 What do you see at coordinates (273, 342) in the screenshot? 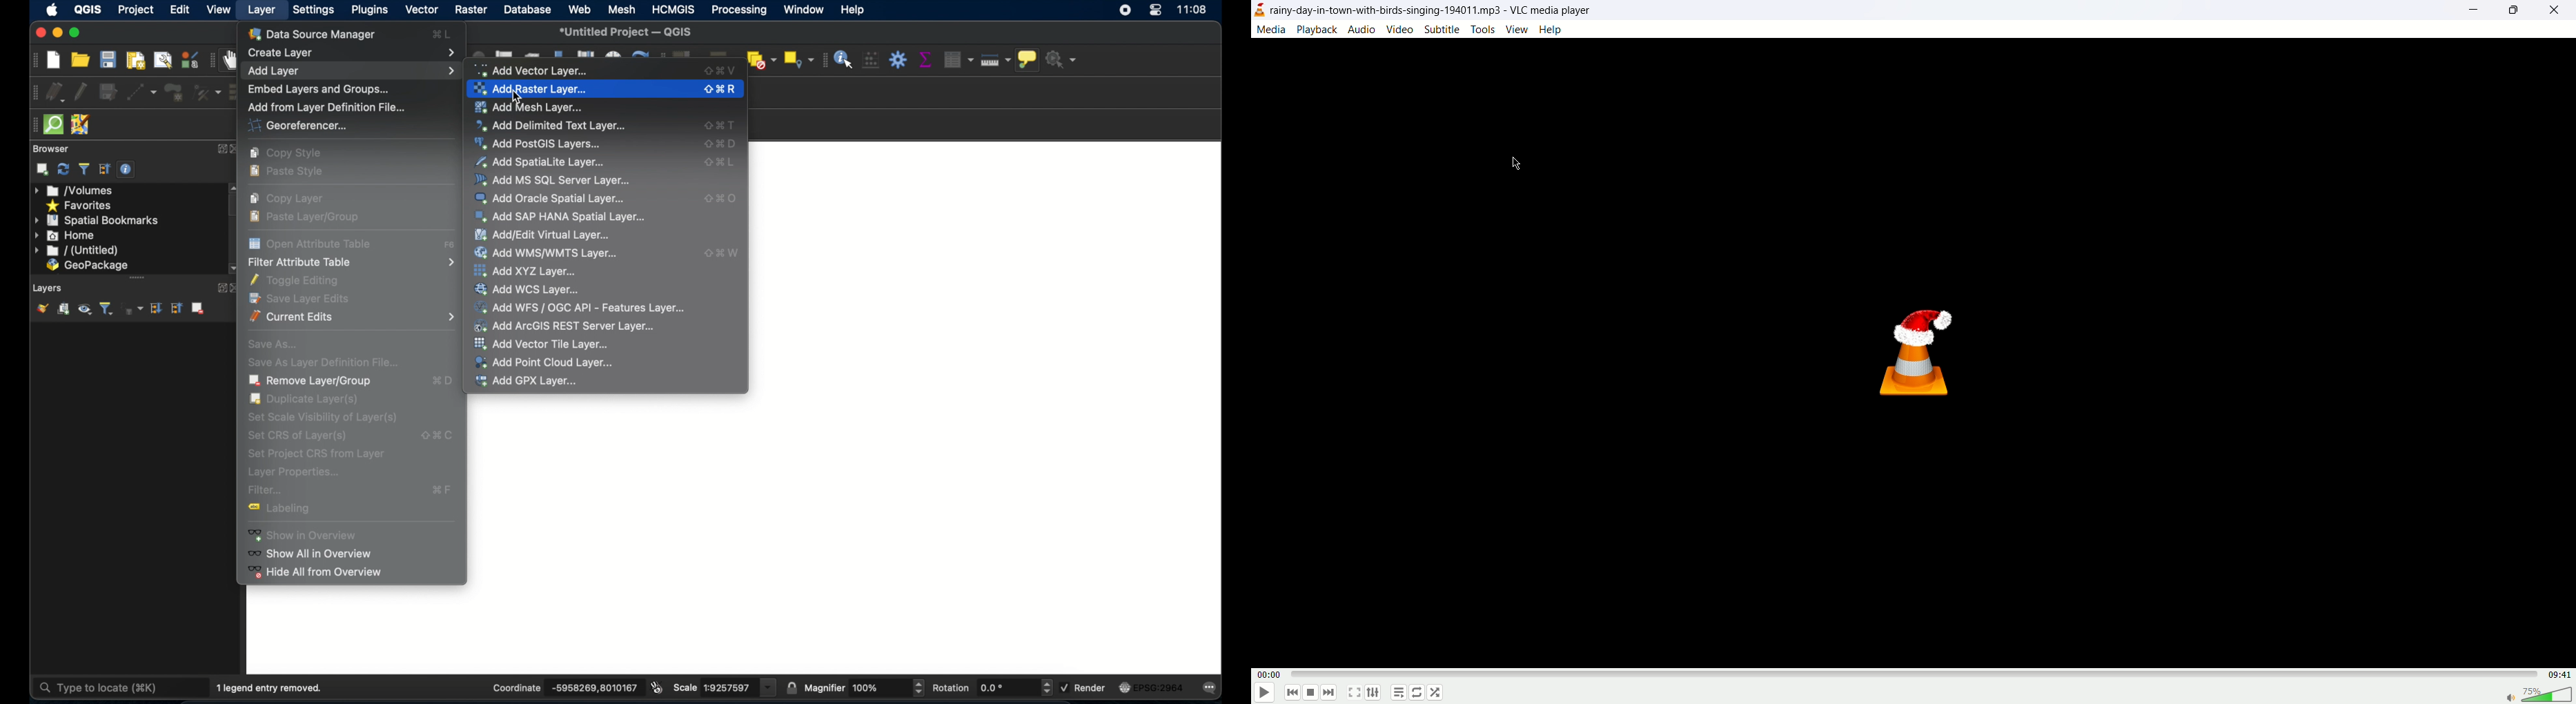
I see `save as` at bounding box center [273, 342].